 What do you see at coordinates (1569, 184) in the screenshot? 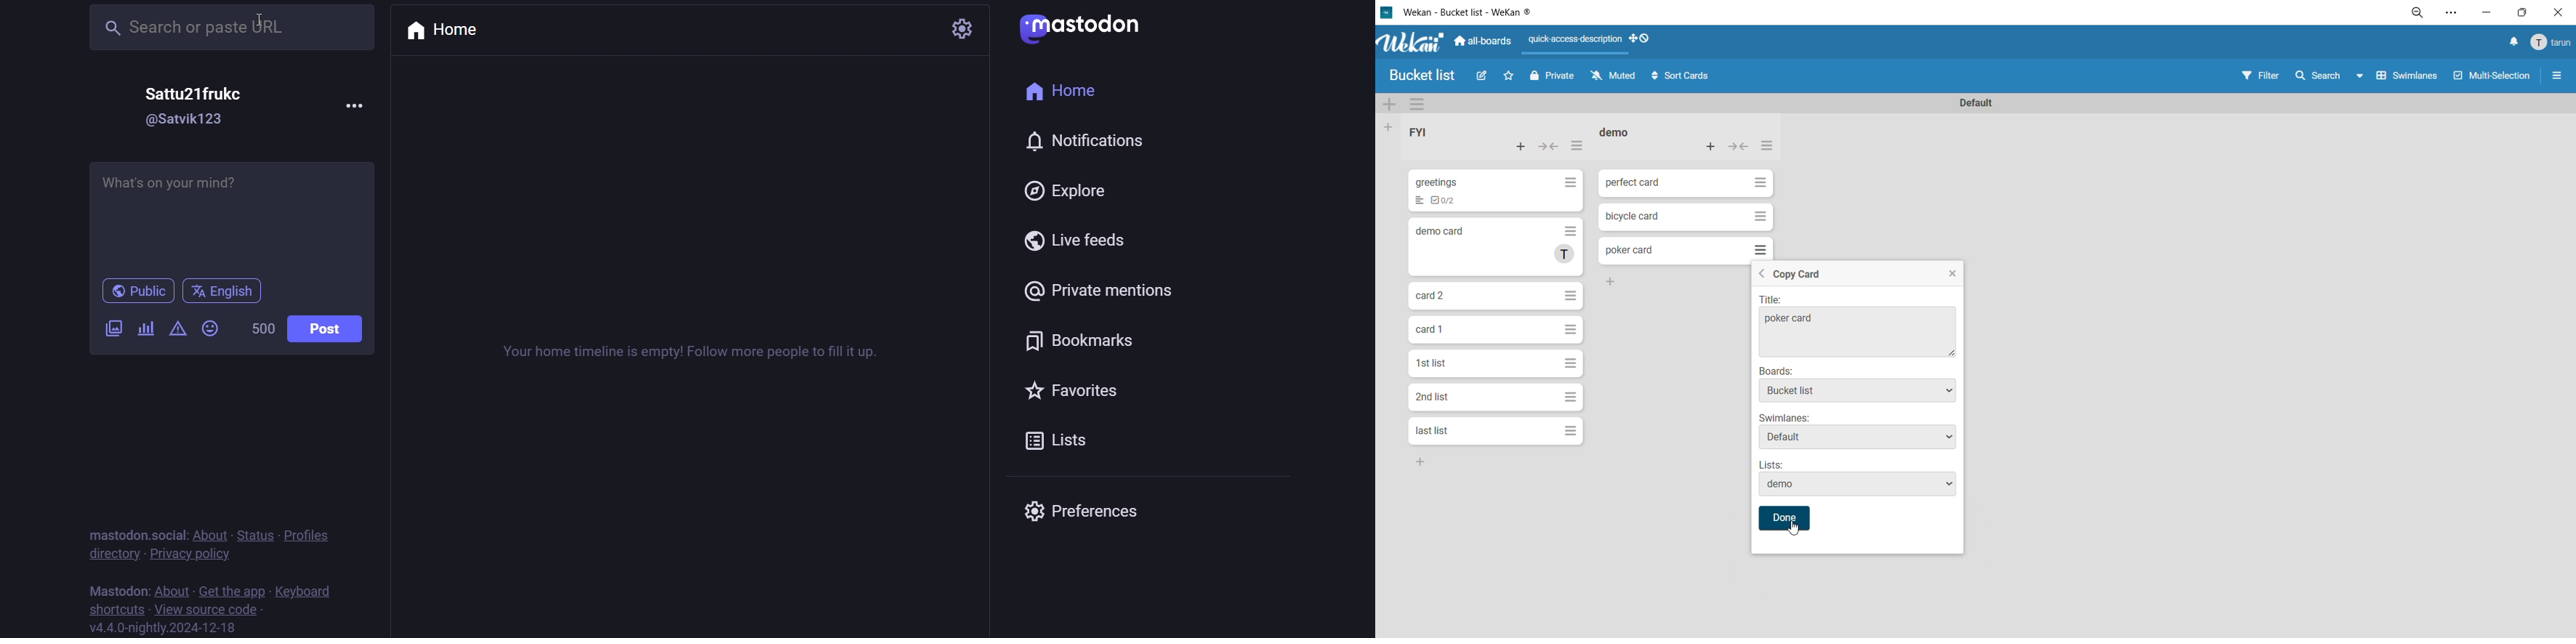
I see `Hamburger` at bounding box center [1569, 184].